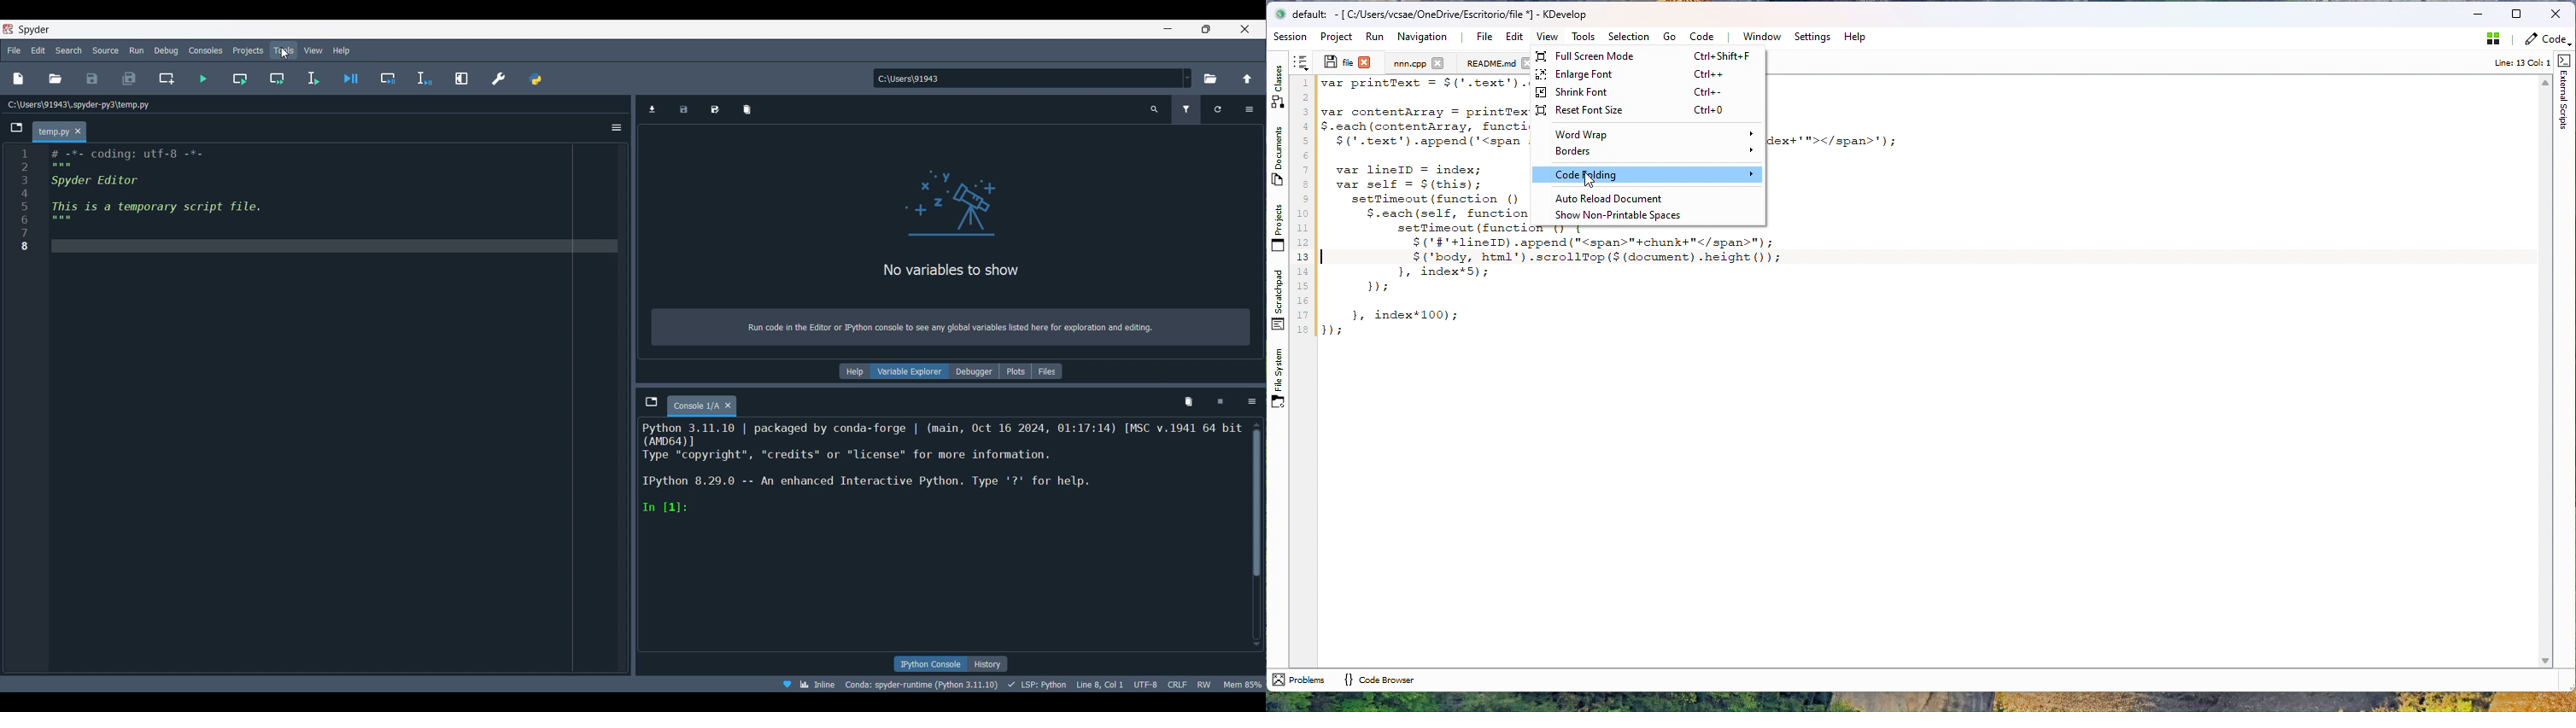 The image size is (2576, 728). What do you see at coordinates (425, 78) in the screenshot?
I see `Debug selection or current line` at bounding box center [425, 78].